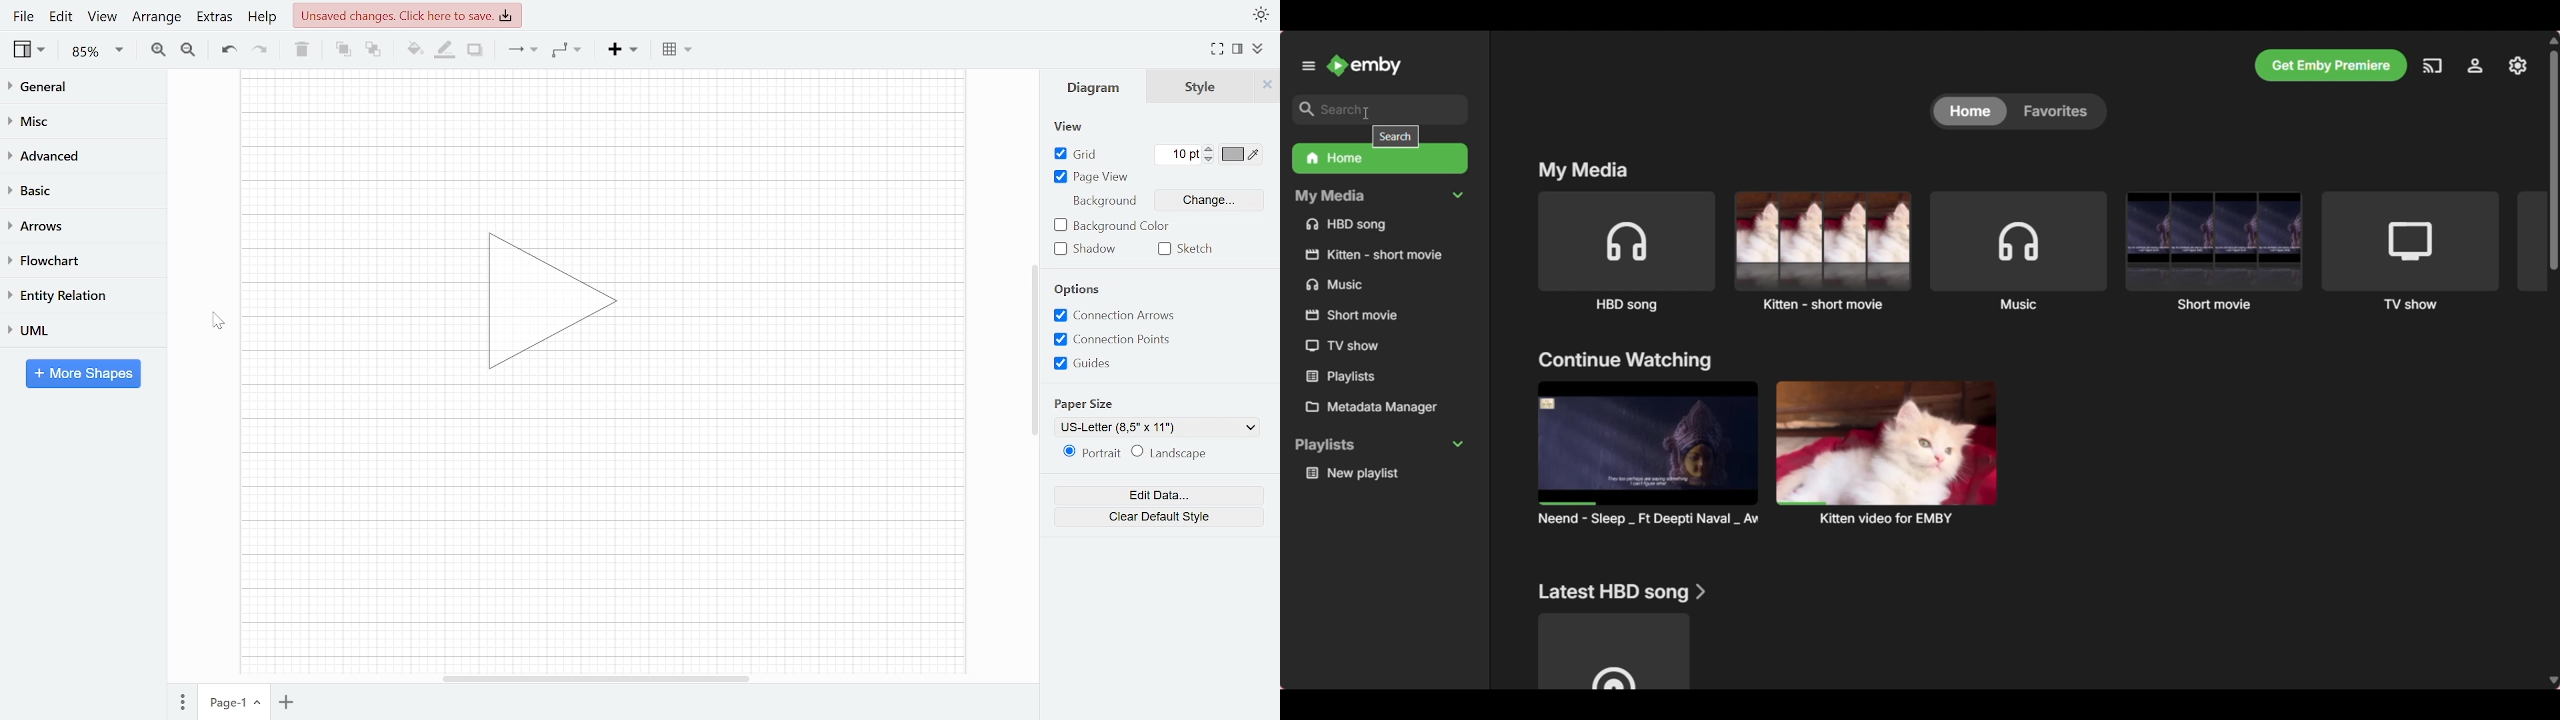 This screenshot has width=2576, height=728. Describe the element at coordinates (1182, 250) in the screenshot. I see `Sketch` at that location.